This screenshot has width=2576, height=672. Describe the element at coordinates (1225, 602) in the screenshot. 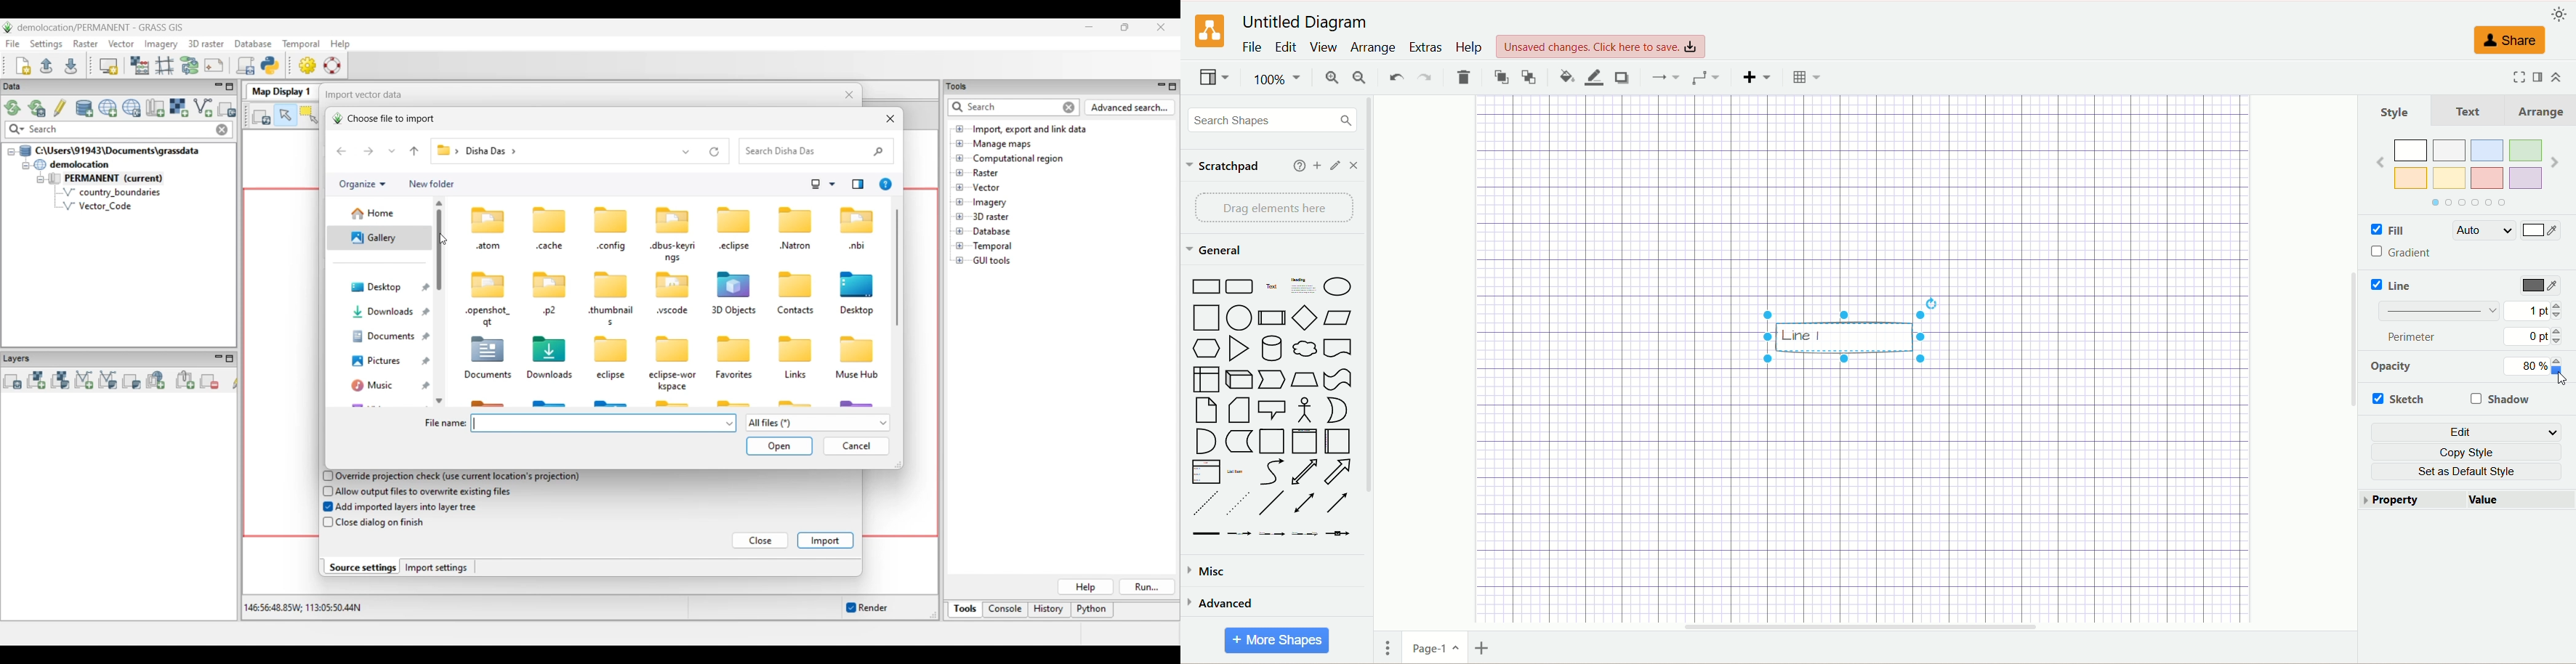

I see `advanced` at that location.